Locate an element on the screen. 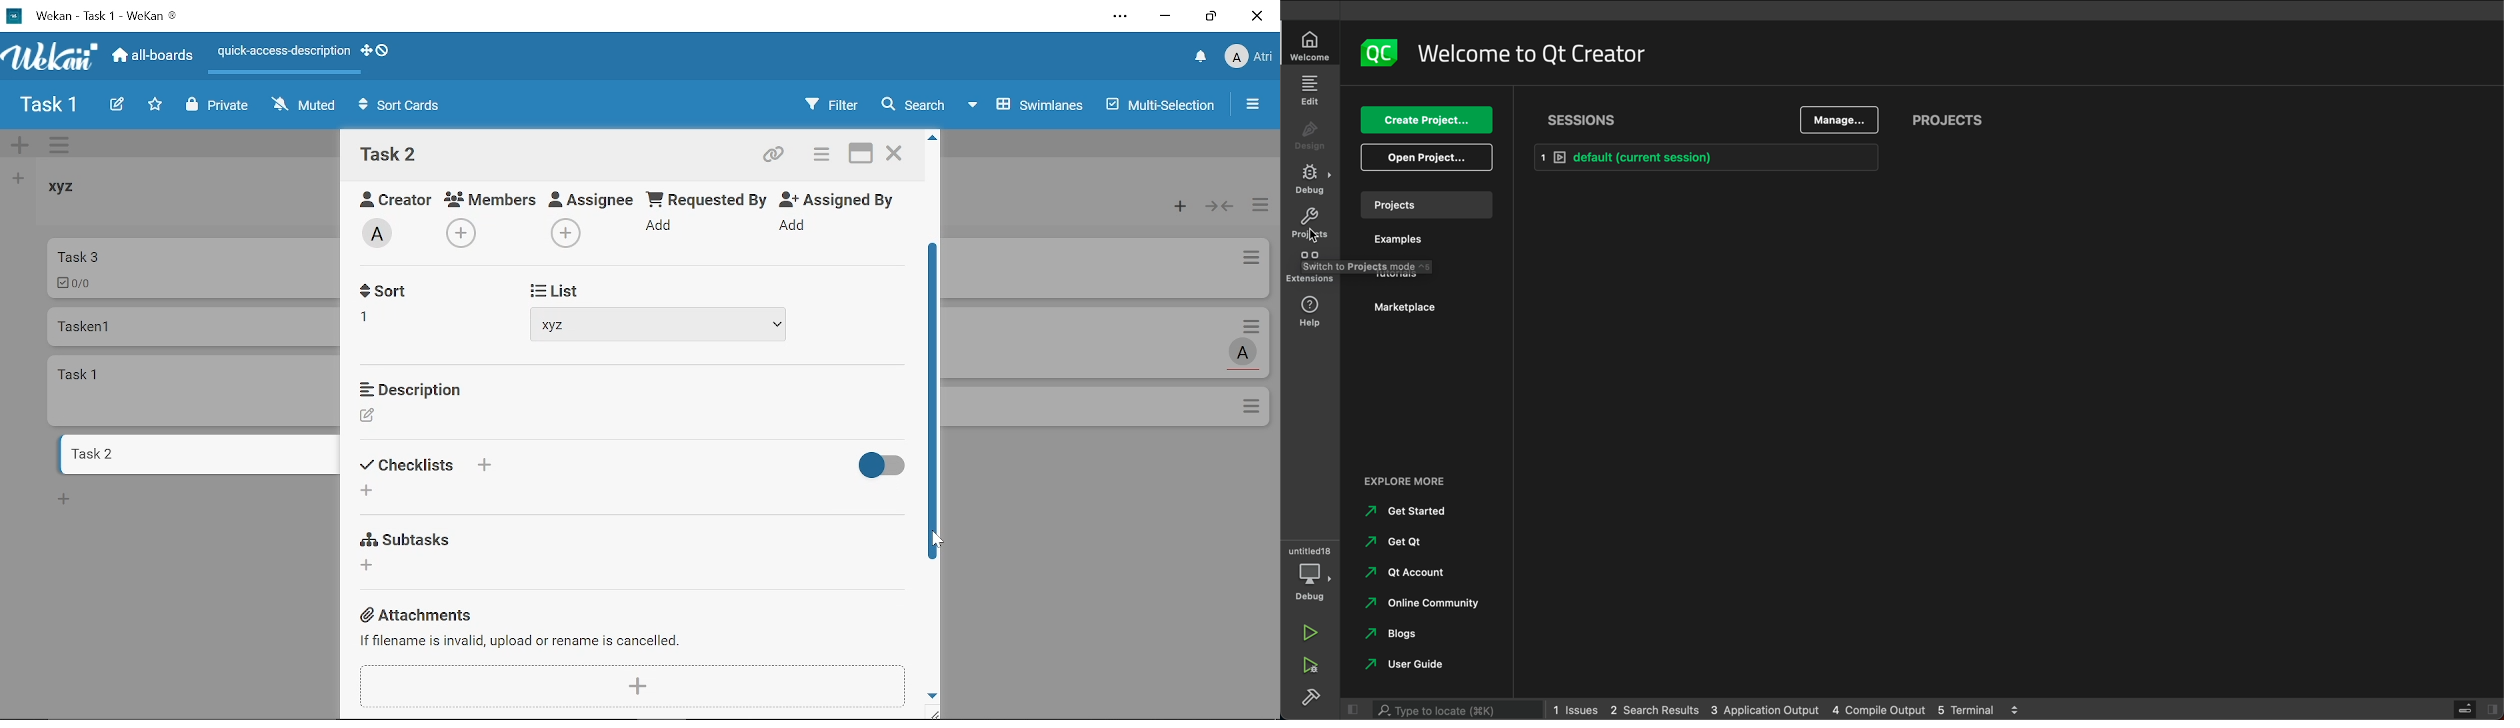 The width and height of the screenshot is (2520, 728). Options is located at coordinates (1253, 408).